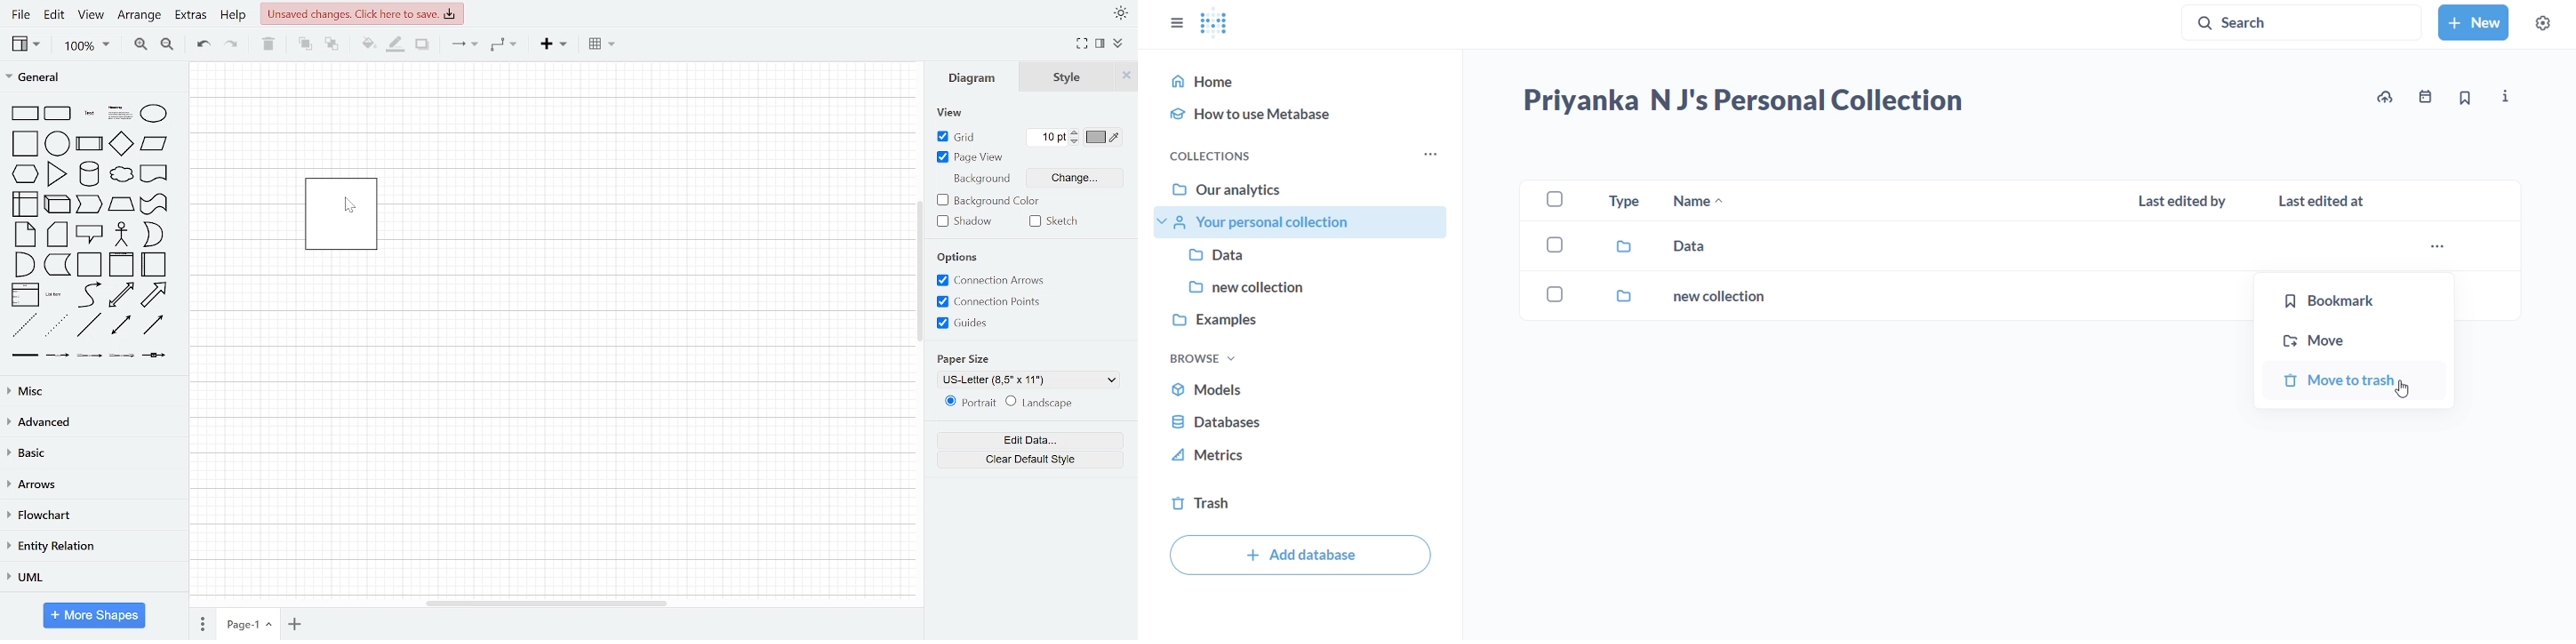 This screenshot has height=644, width=2576. I want to click on insert, so click(553, 44).